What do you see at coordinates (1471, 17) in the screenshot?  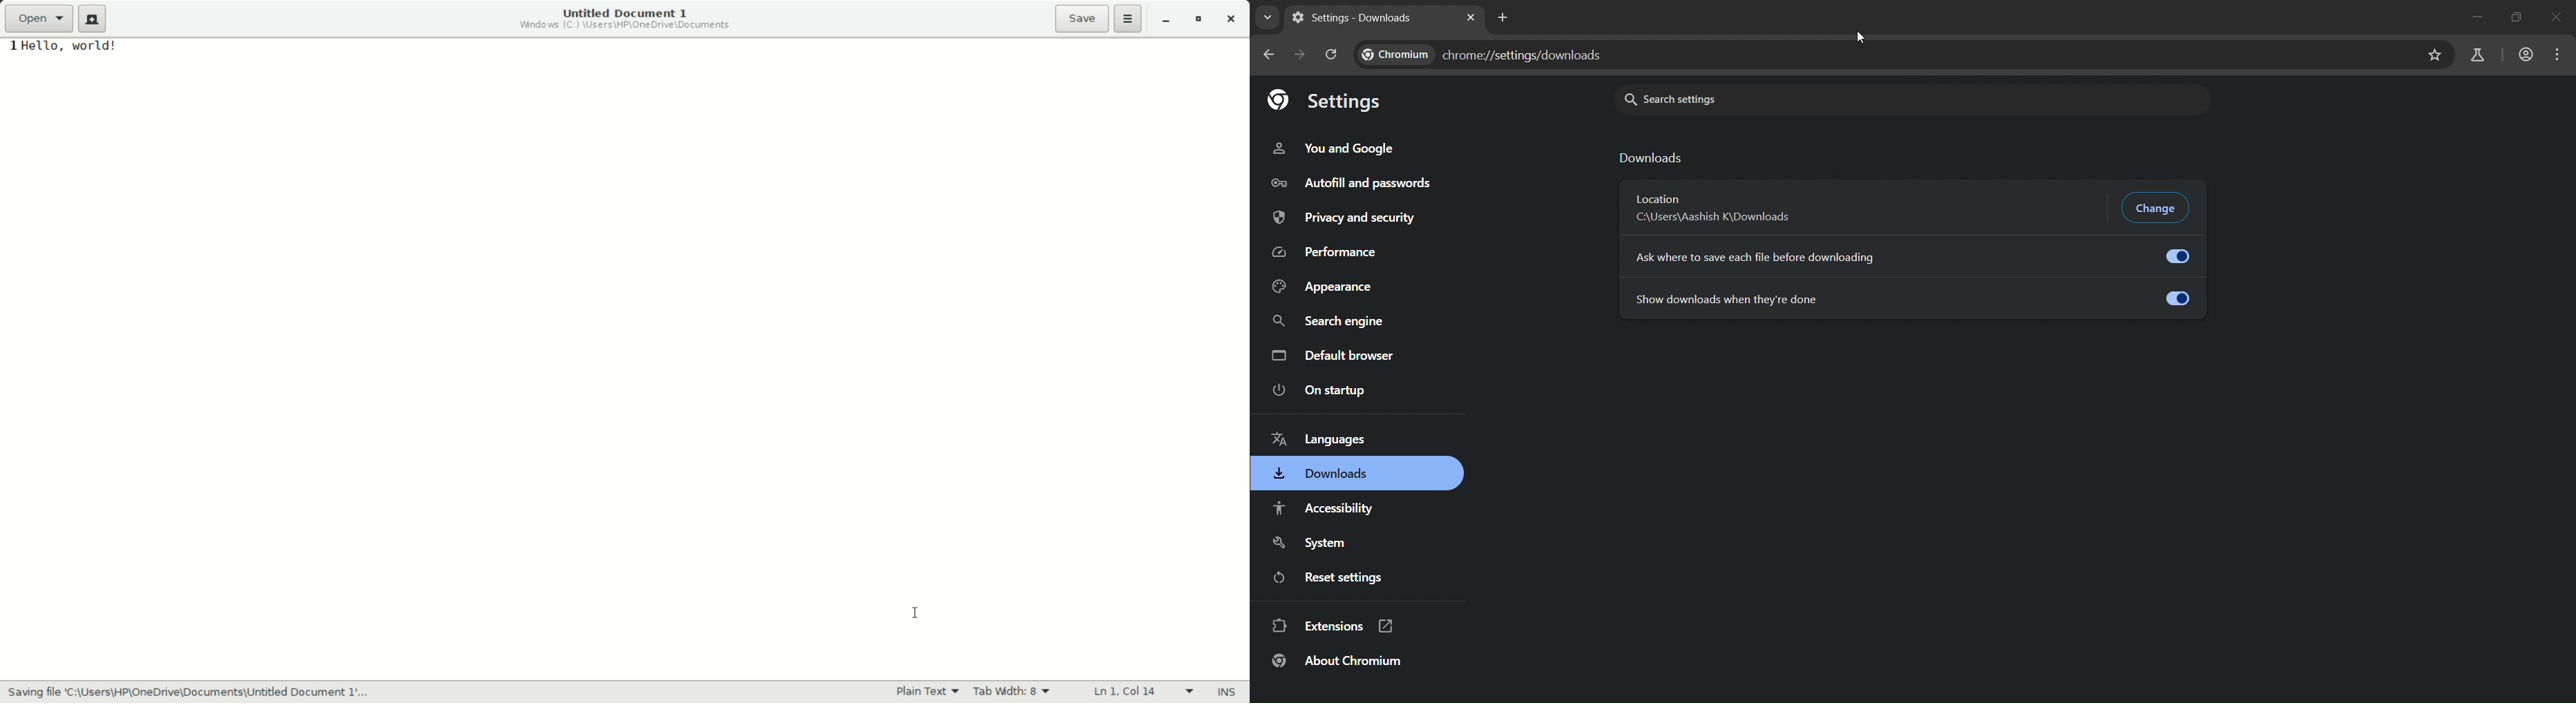 I see `close tab` at bounding box center [1471, 17].